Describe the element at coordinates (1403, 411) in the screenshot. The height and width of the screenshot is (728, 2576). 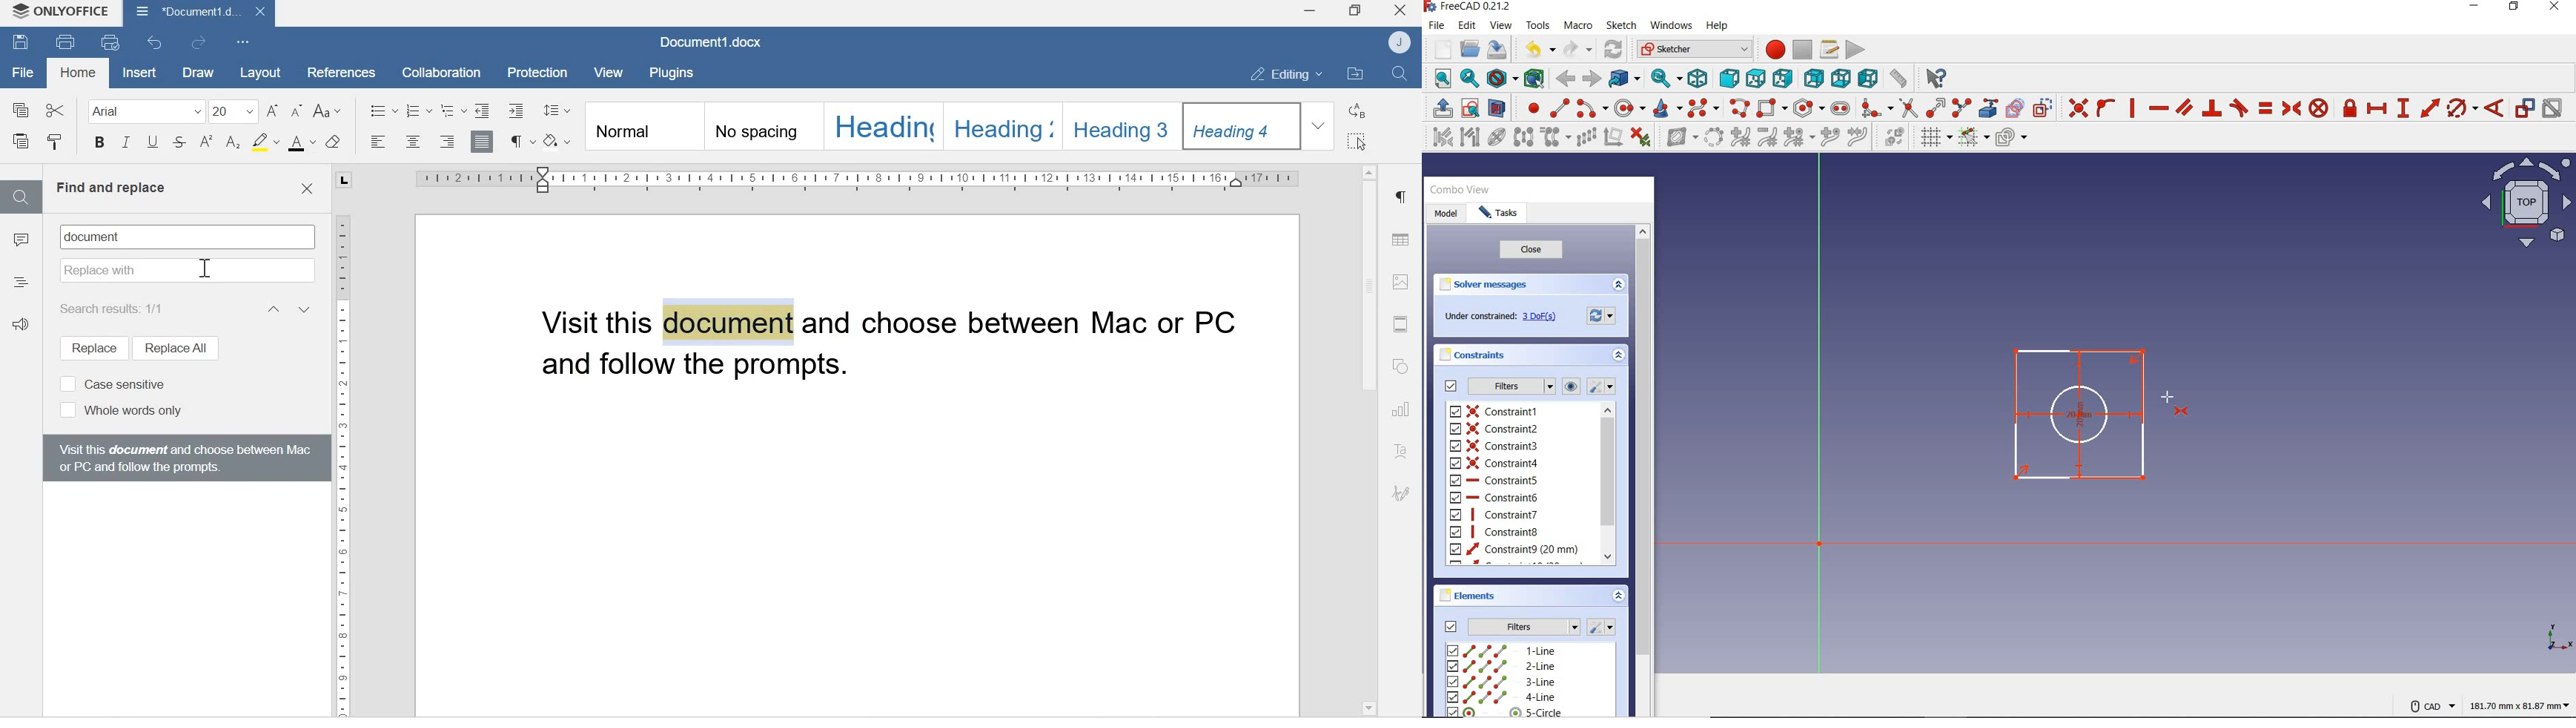
I see `Charts` at that location.